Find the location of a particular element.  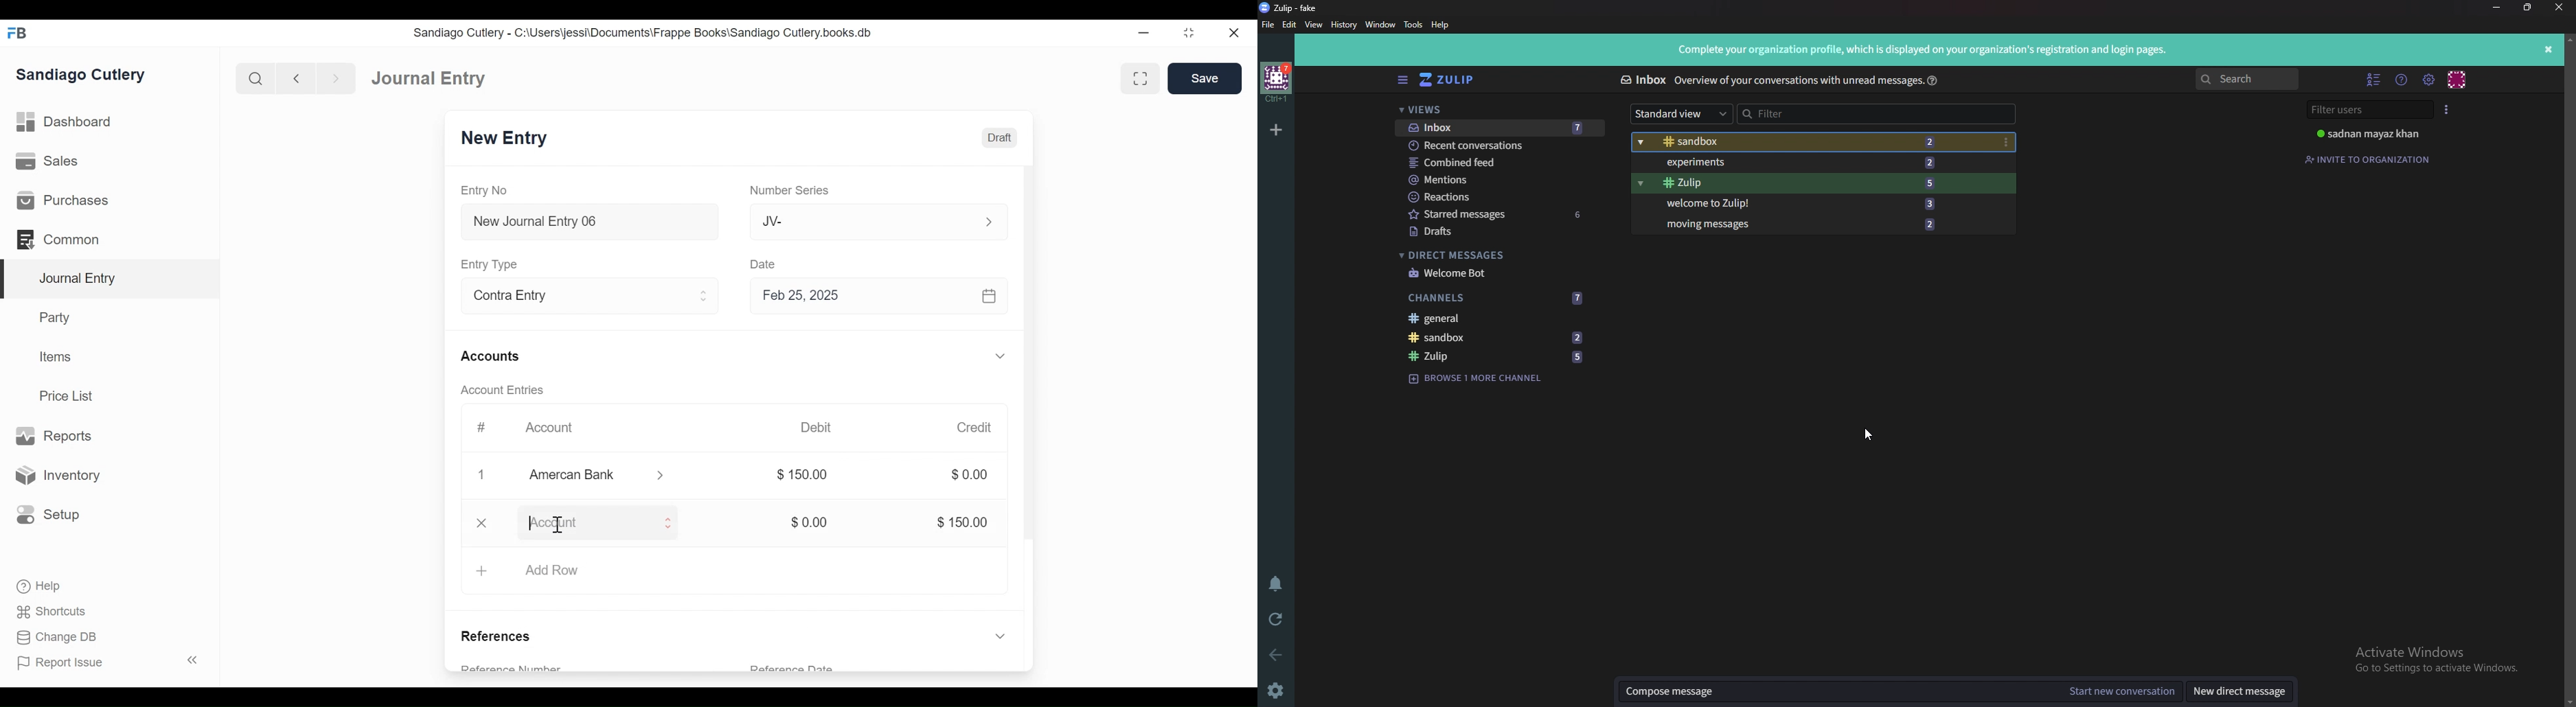

search is located at coordinates (2250, 79).